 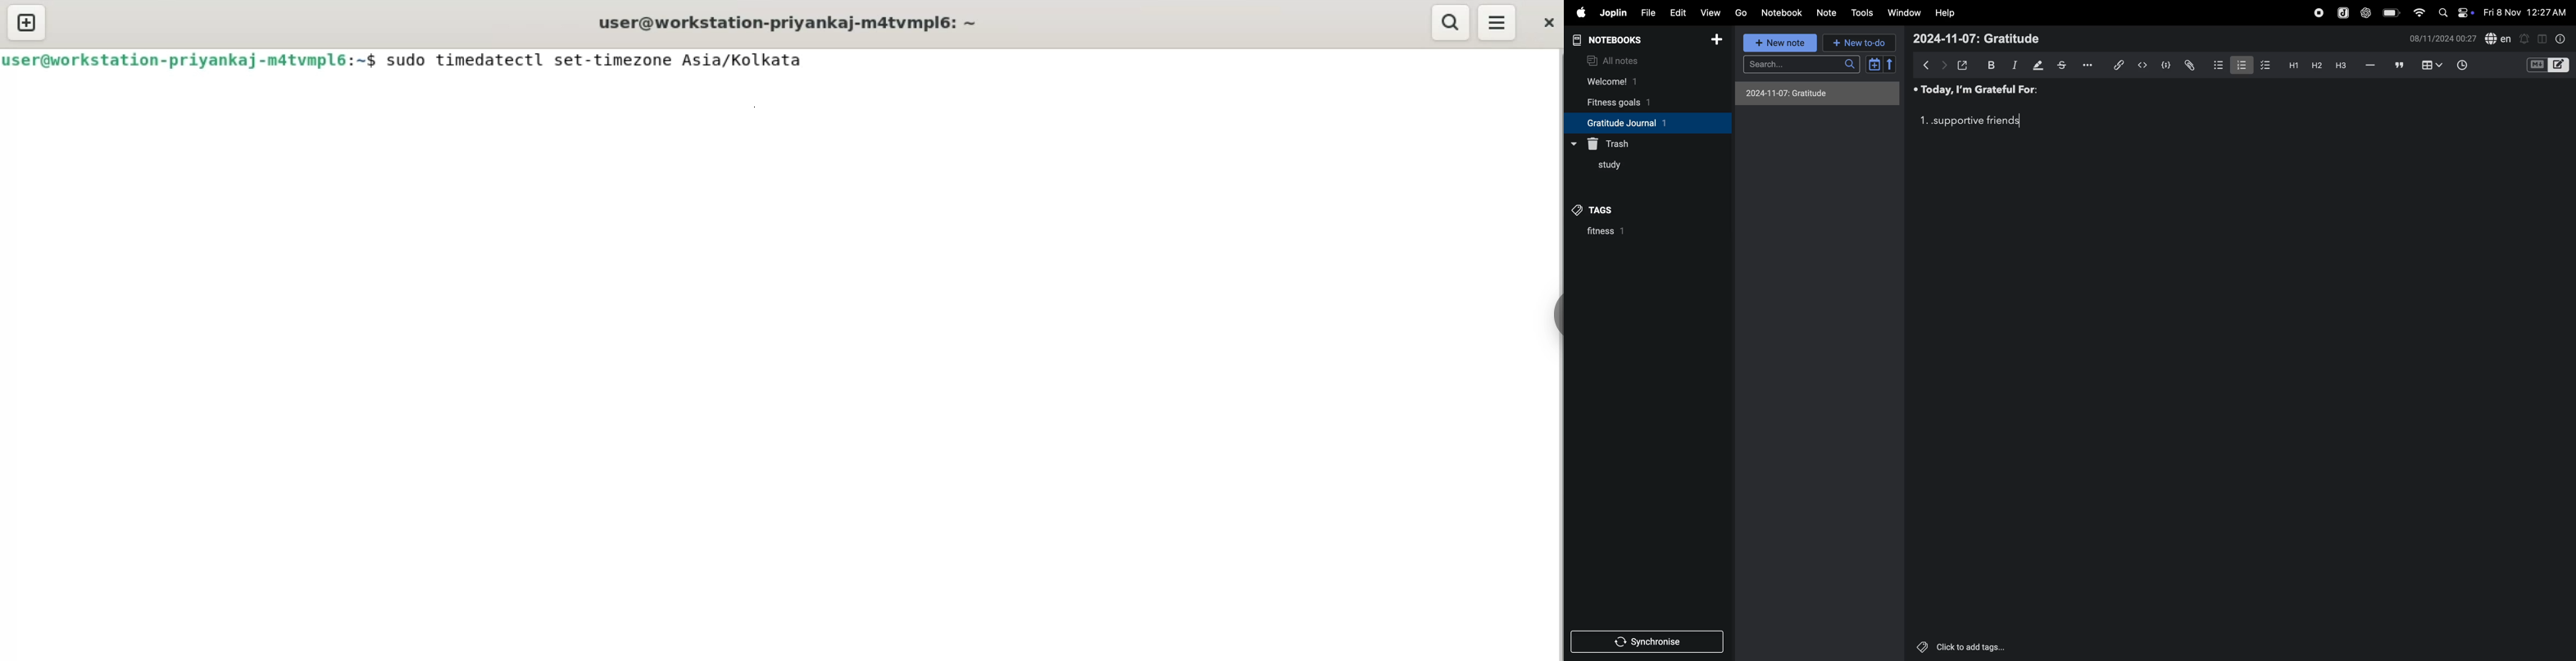 I want to click on fitness 1, so click(x=1627, y=234).